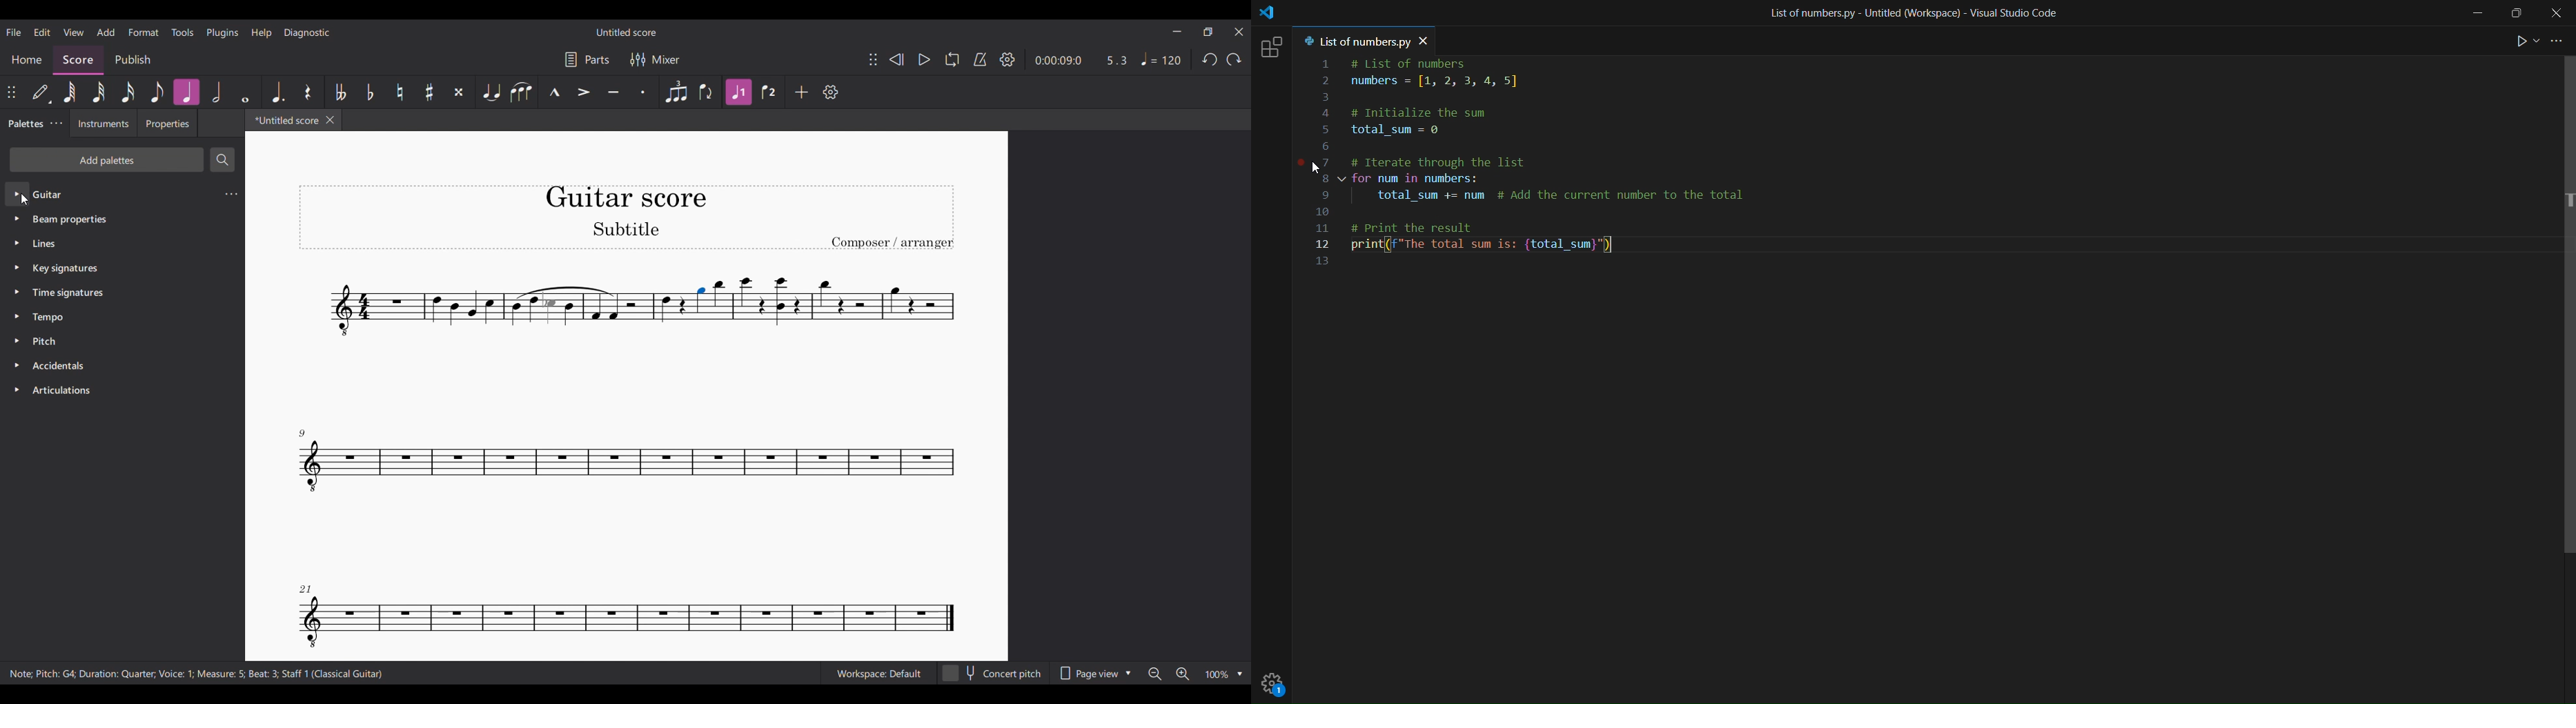 This screenshot has width=2576, height=728. Describe the element at coordinates (25, 199) in the screenshot. I see `Cursor` at that location.